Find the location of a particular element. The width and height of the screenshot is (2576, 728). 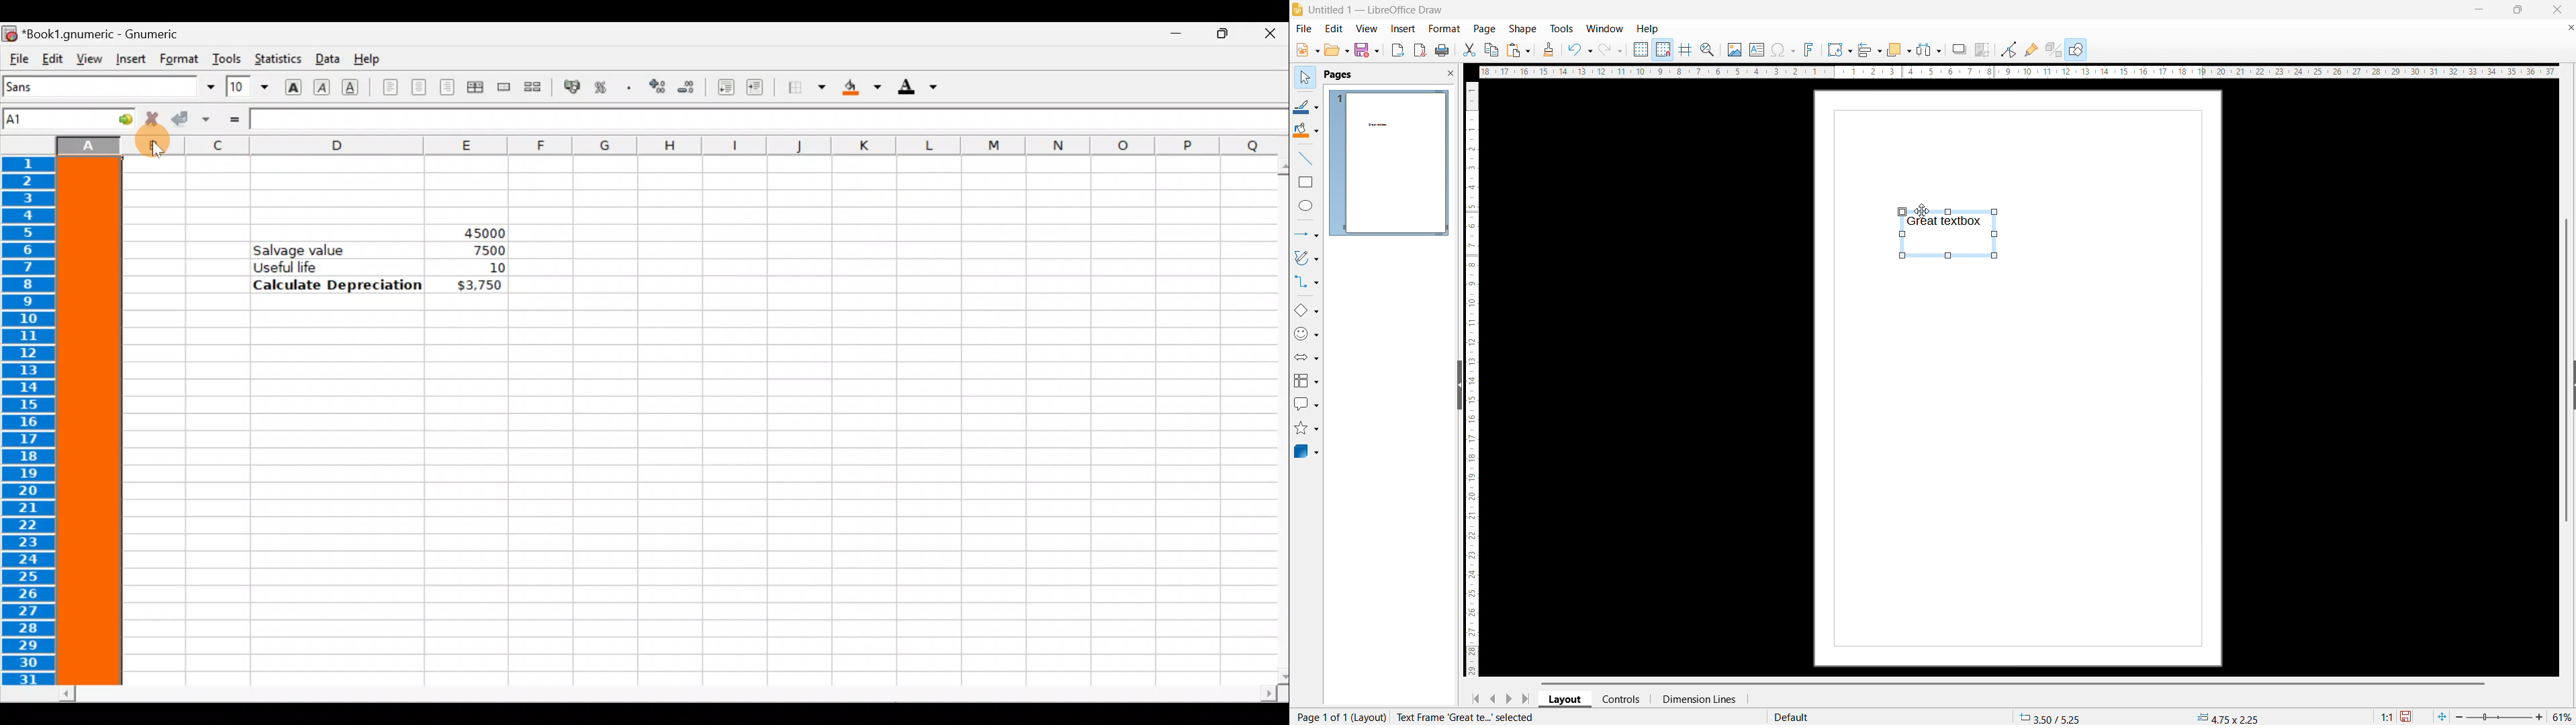

rectangle is located at coordinates (1306, 181).